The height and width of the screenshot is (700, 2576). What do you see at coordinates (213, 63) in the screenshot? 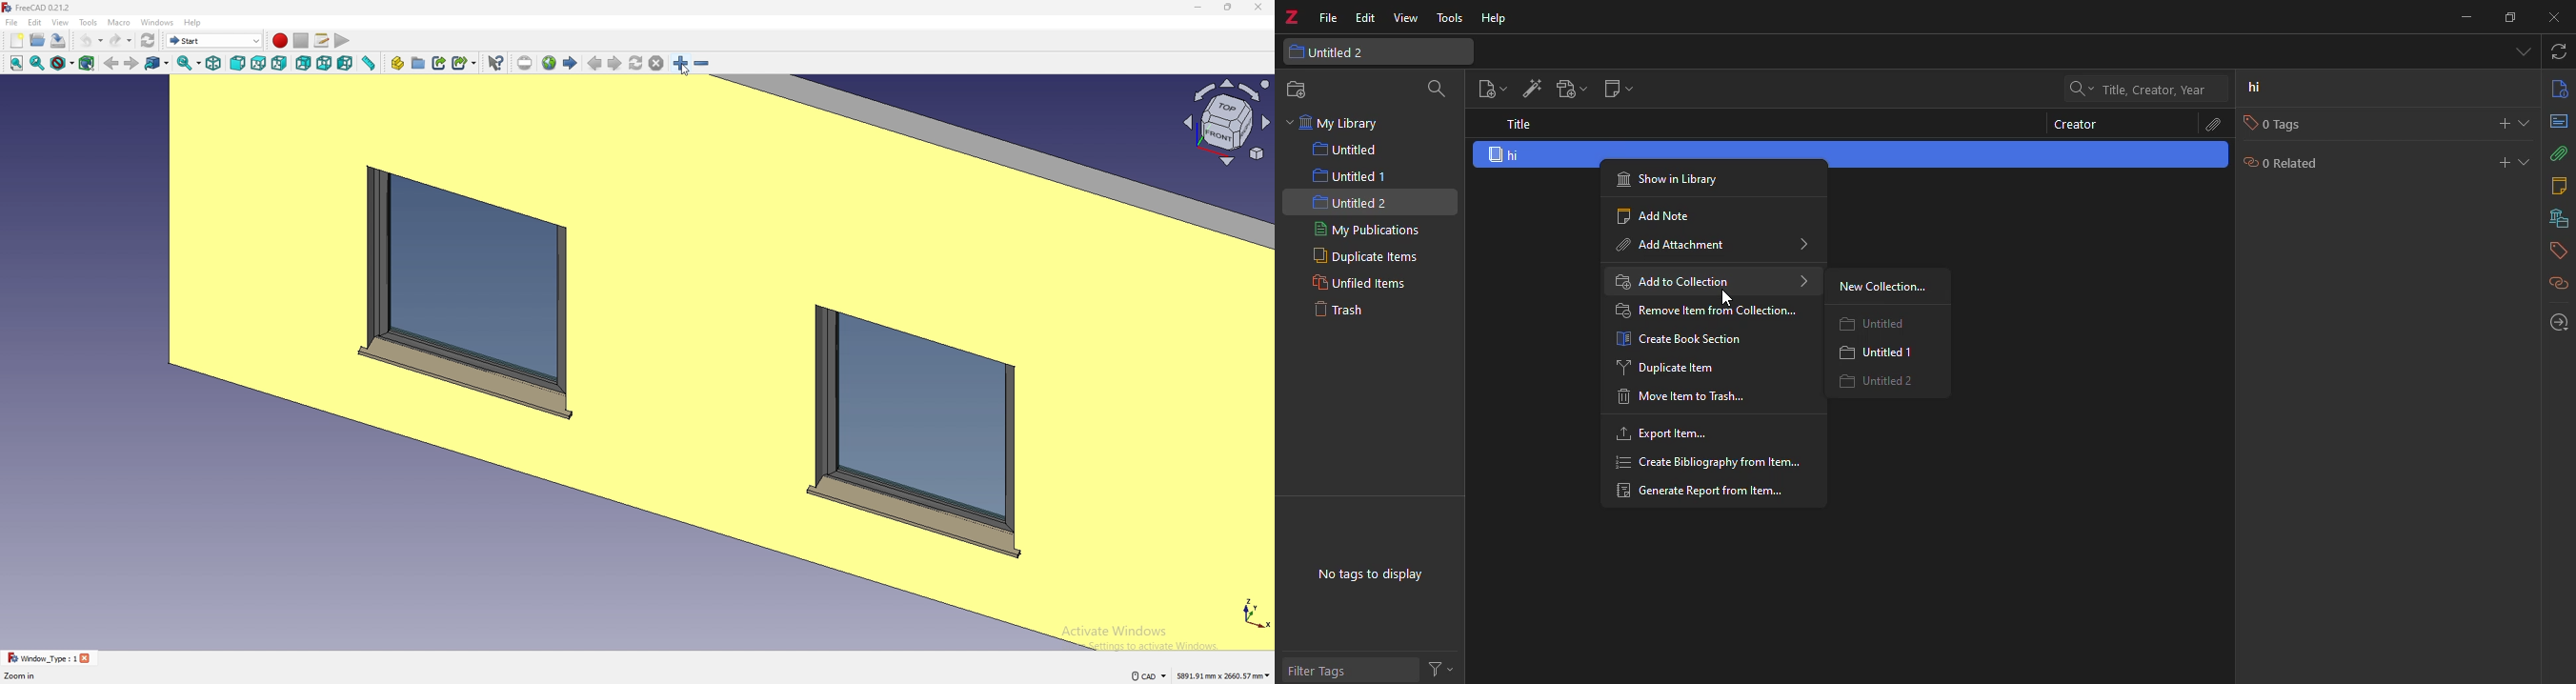
I see `isometric` at bounding box center [213, 63].